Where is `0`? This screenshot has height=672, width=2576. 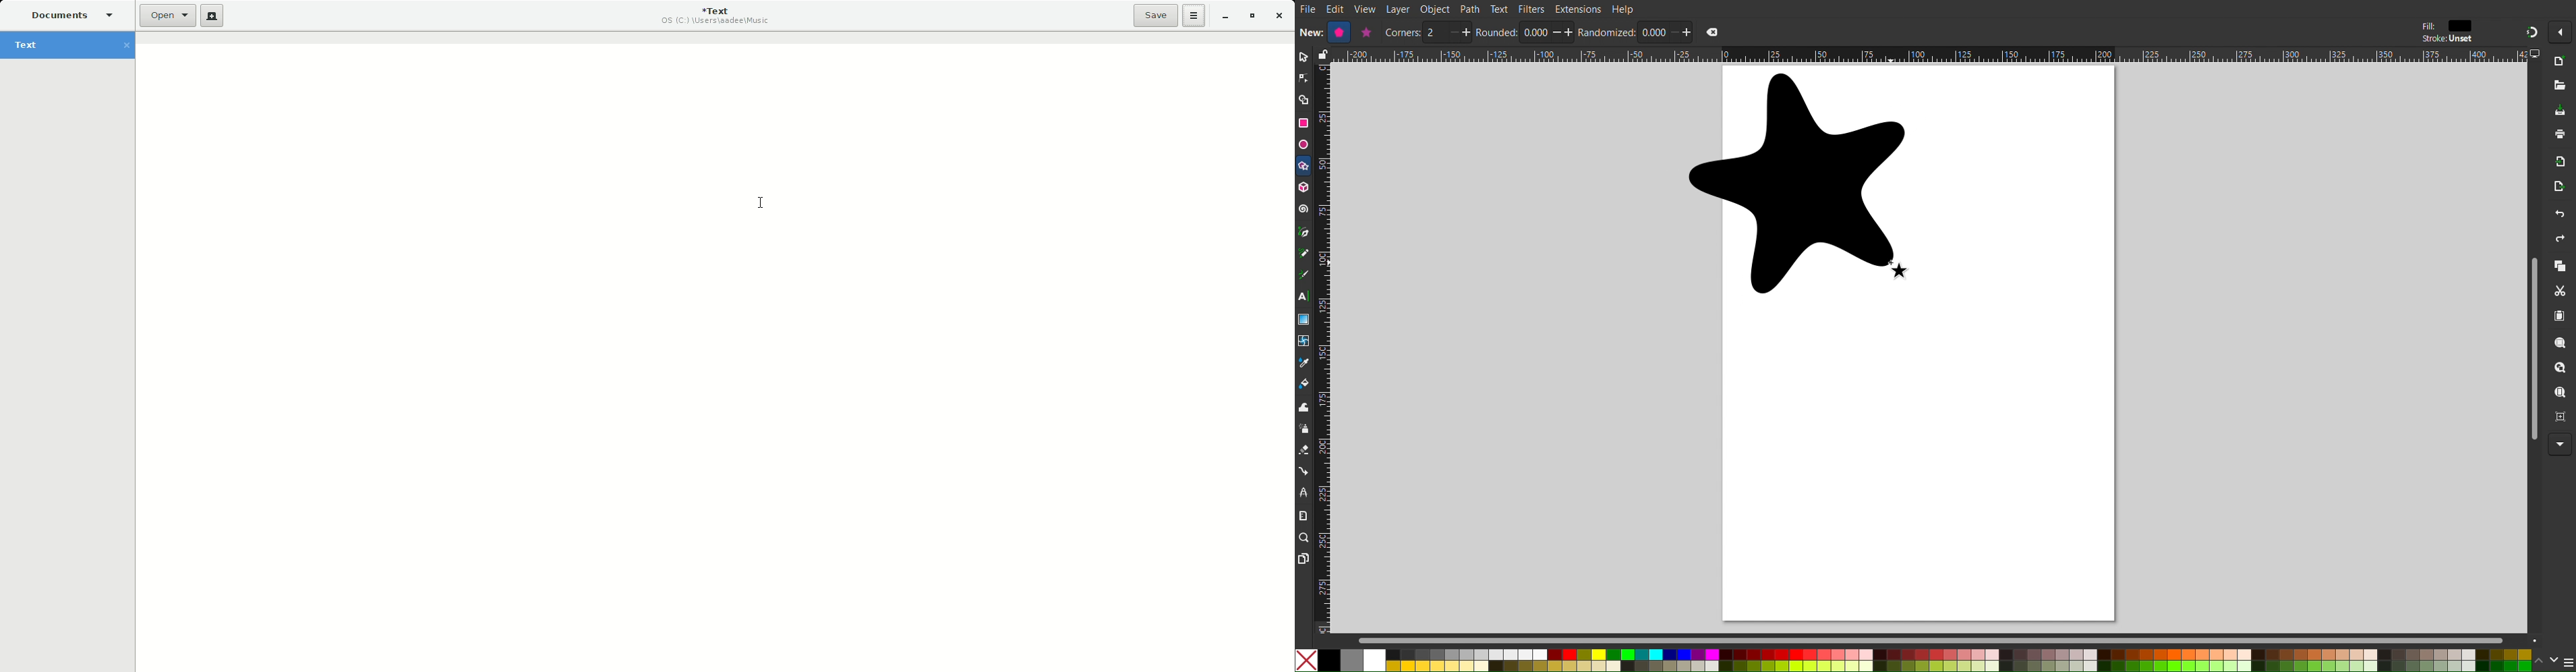 0 is located at coordinates (1535, 33).